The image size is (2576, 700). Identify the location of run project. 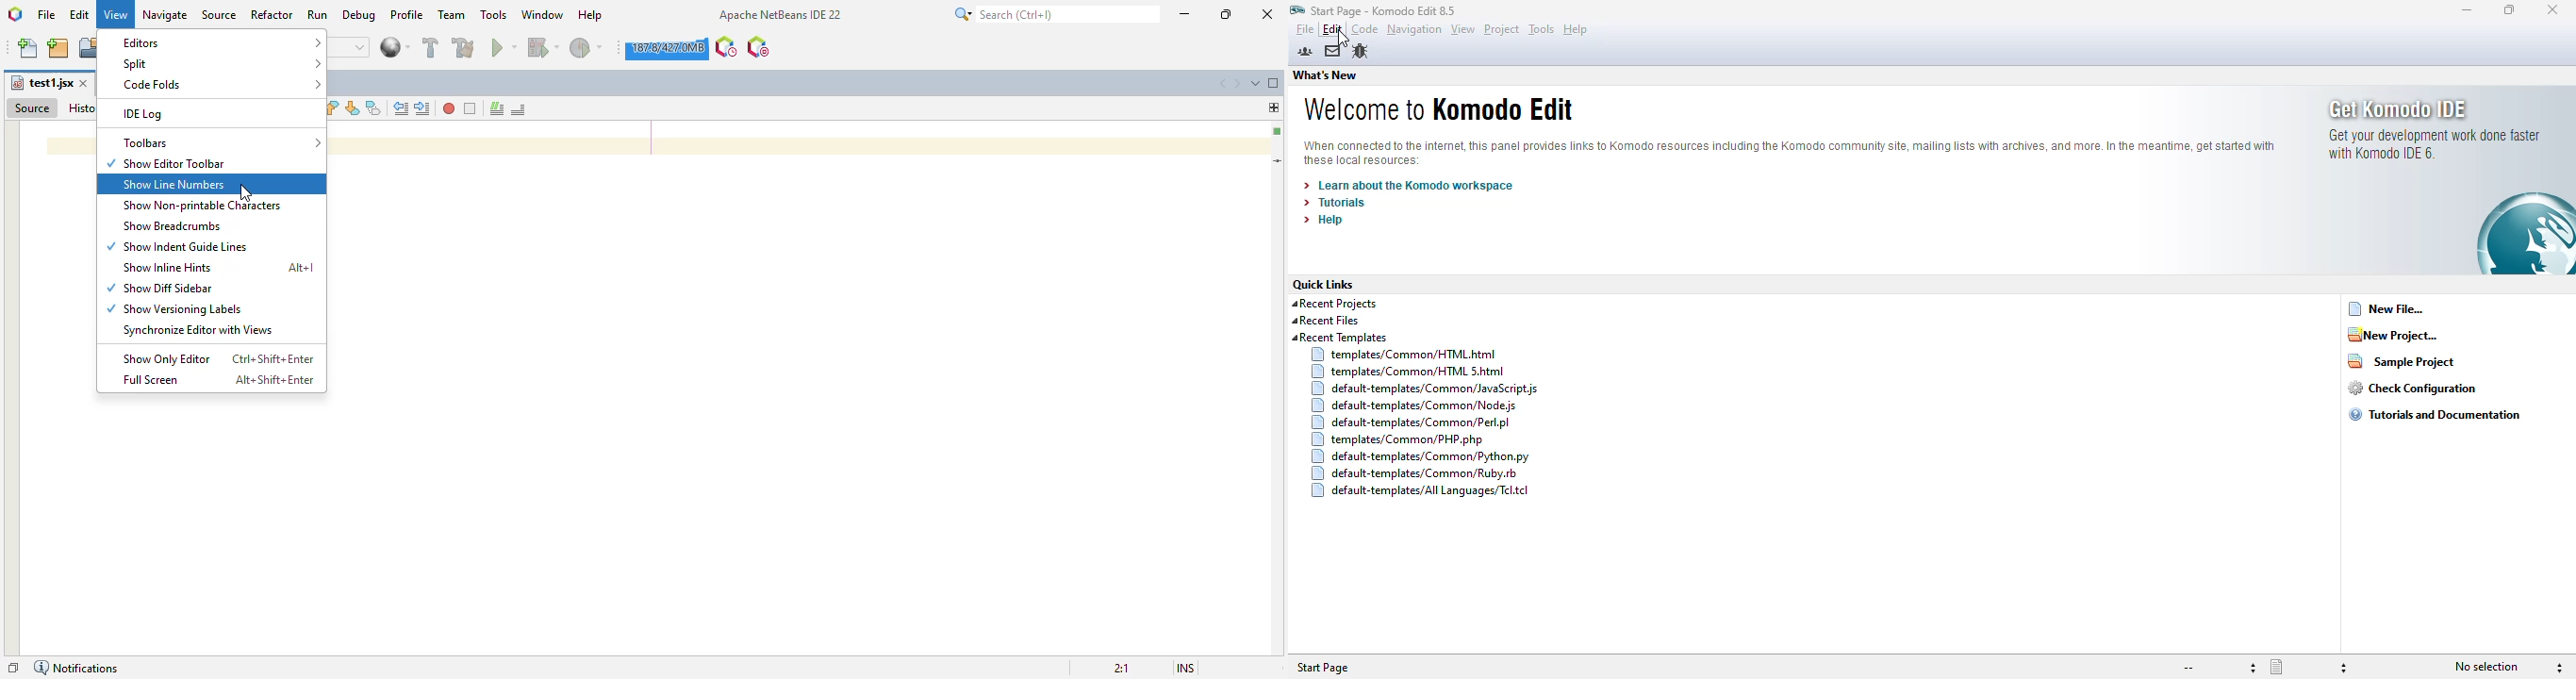
(504, 47).